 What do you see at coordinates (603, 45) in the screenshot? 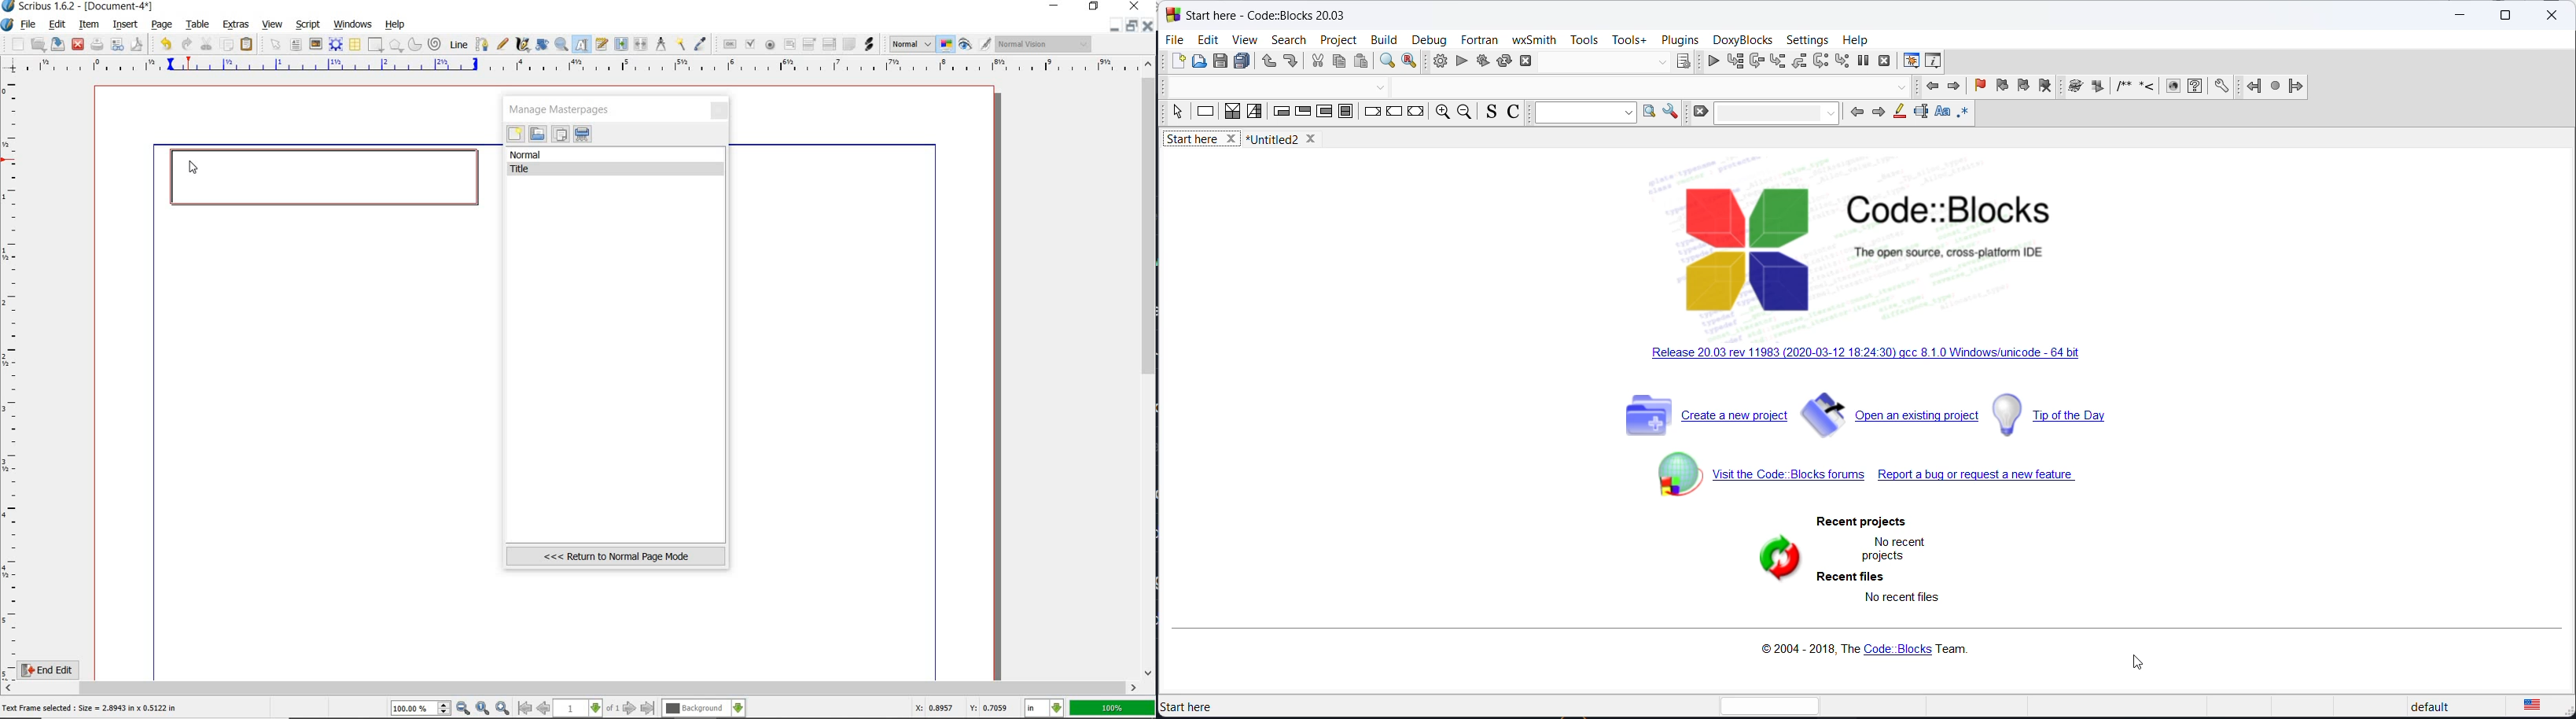
I see `edit text with story editor` at bounding box center [603, 45].